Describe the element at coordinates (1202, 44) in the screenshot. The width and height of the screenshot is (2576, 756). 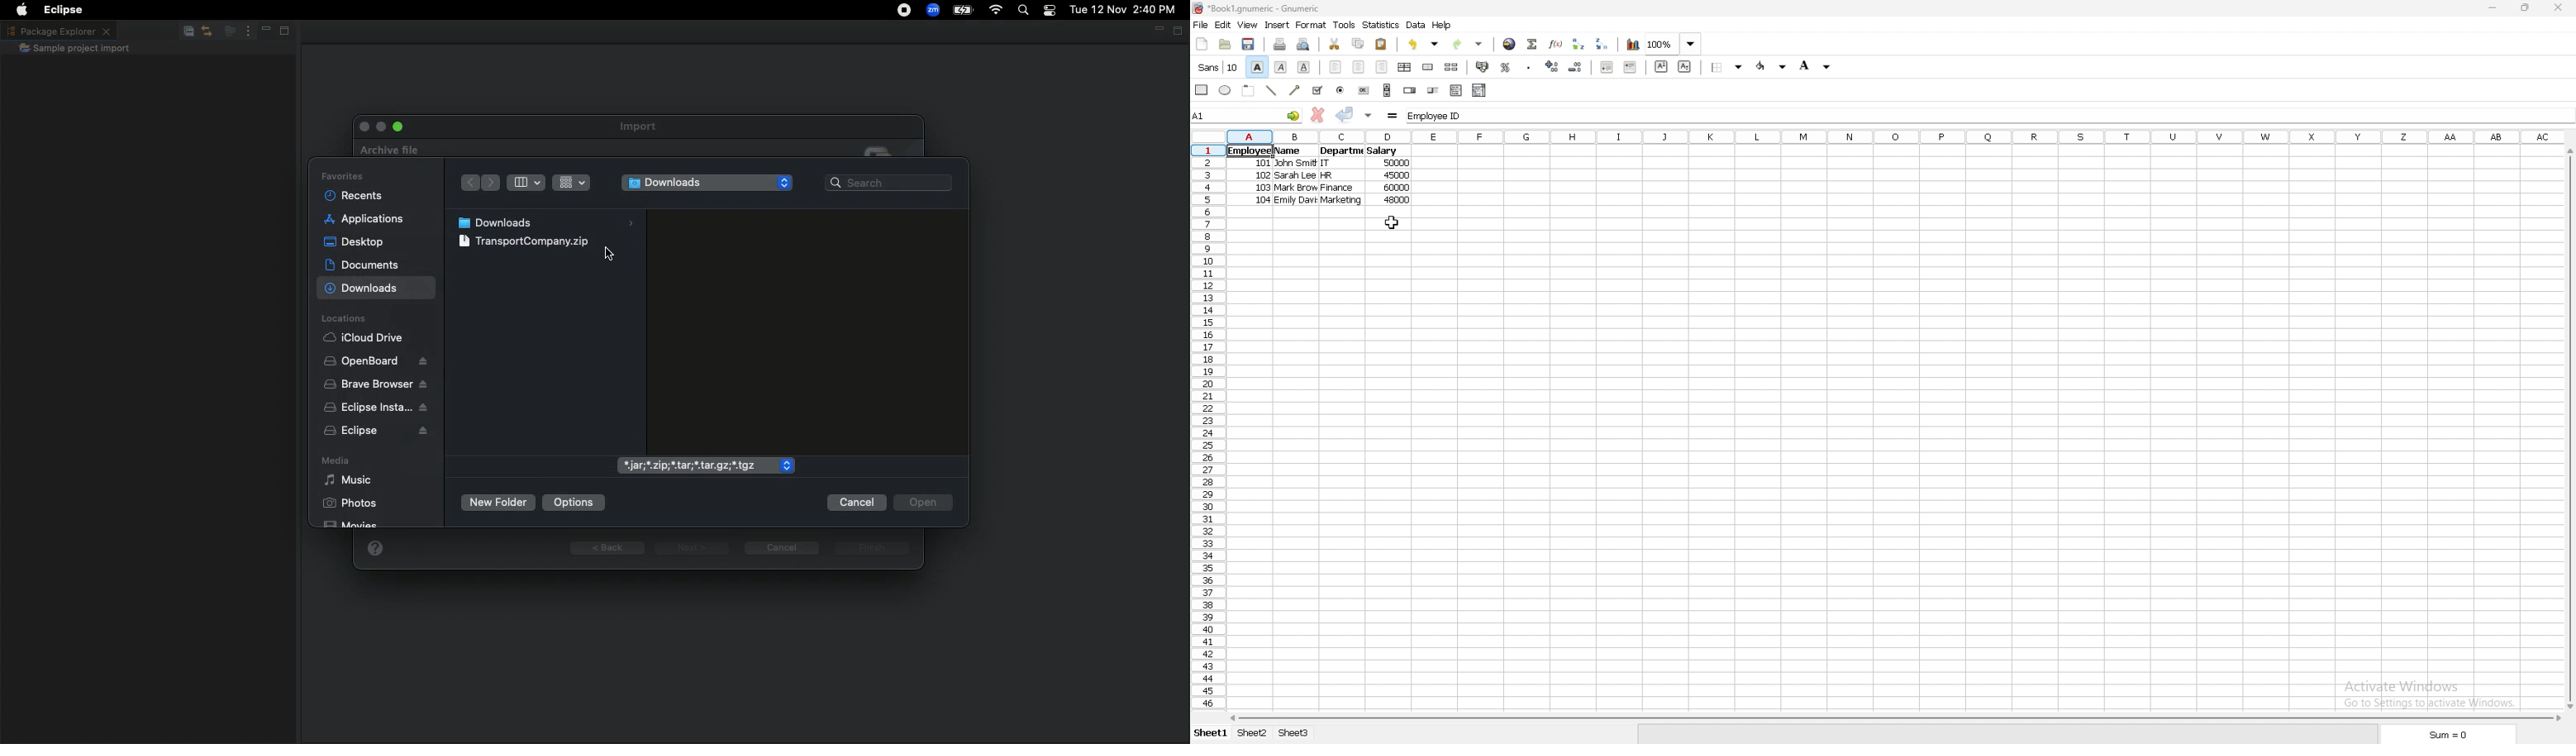
I see `new` at that location.